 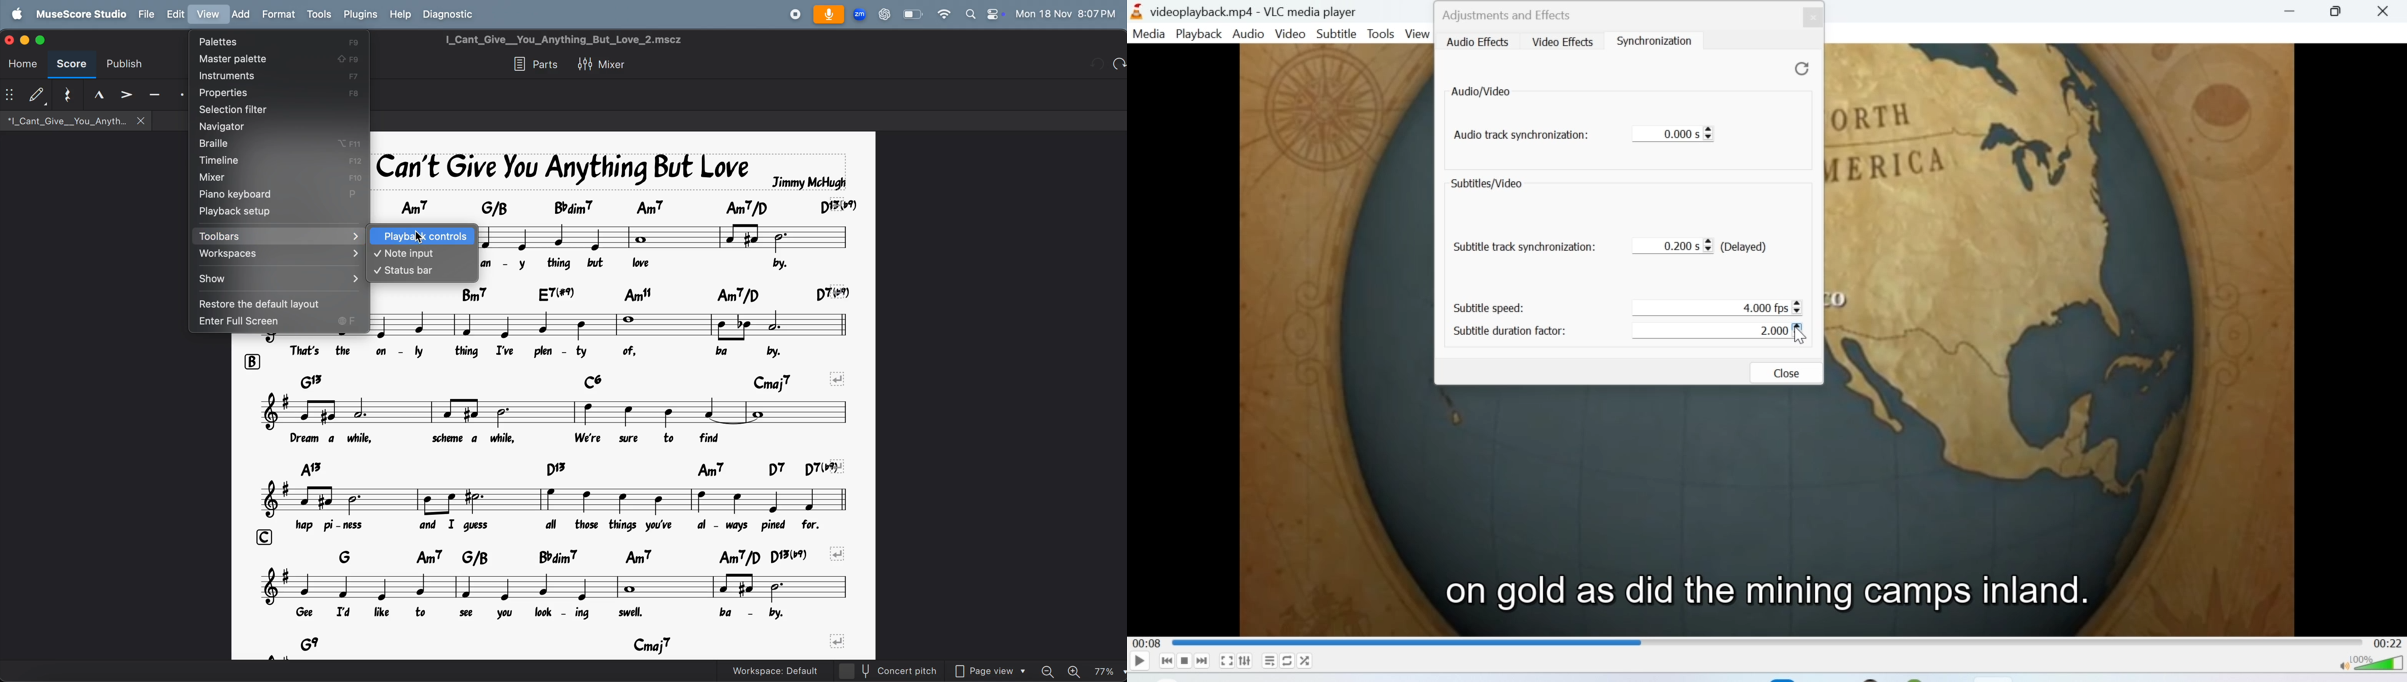 I want to click on lyrics, so click(x=642, y=264).